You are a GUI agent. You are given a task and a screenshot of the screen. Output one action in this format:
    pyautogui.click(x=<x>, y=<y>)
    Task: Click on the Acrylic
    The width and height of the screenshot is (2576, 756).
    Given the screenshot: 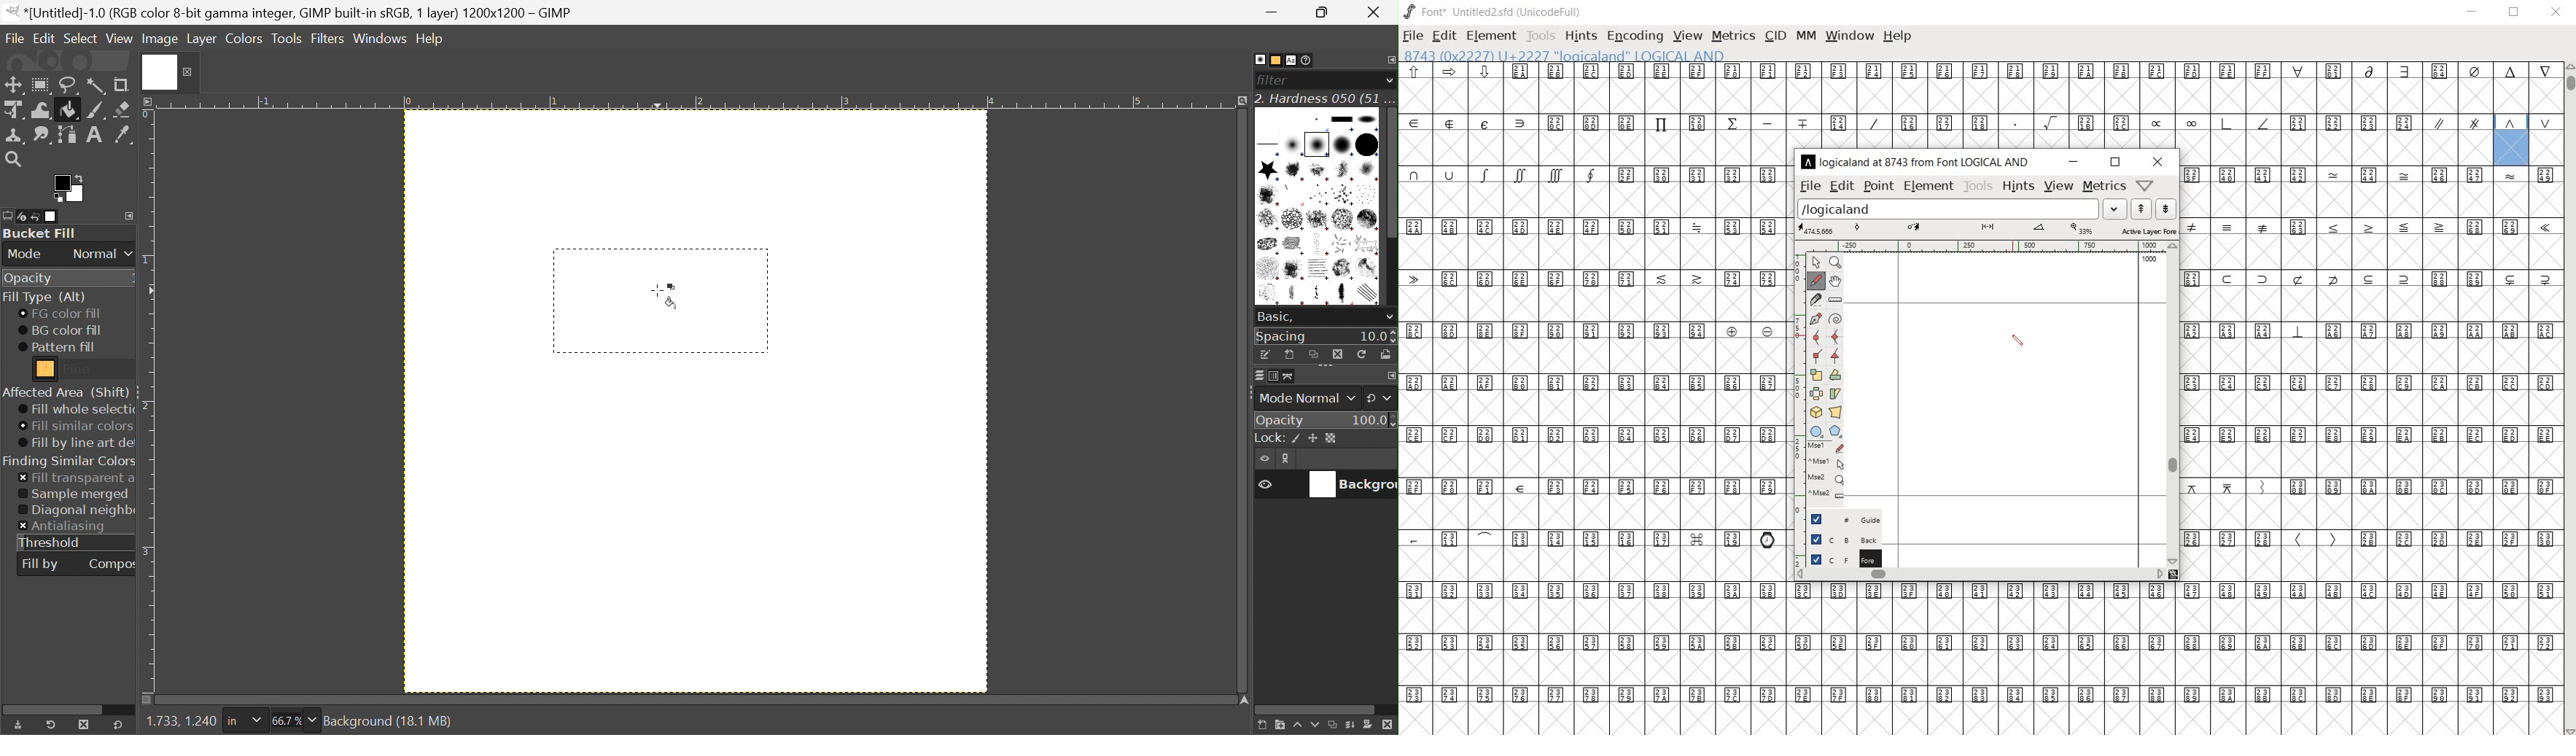 What is the action you would take?
    pyautogui.click(x=1296, y=171)
    